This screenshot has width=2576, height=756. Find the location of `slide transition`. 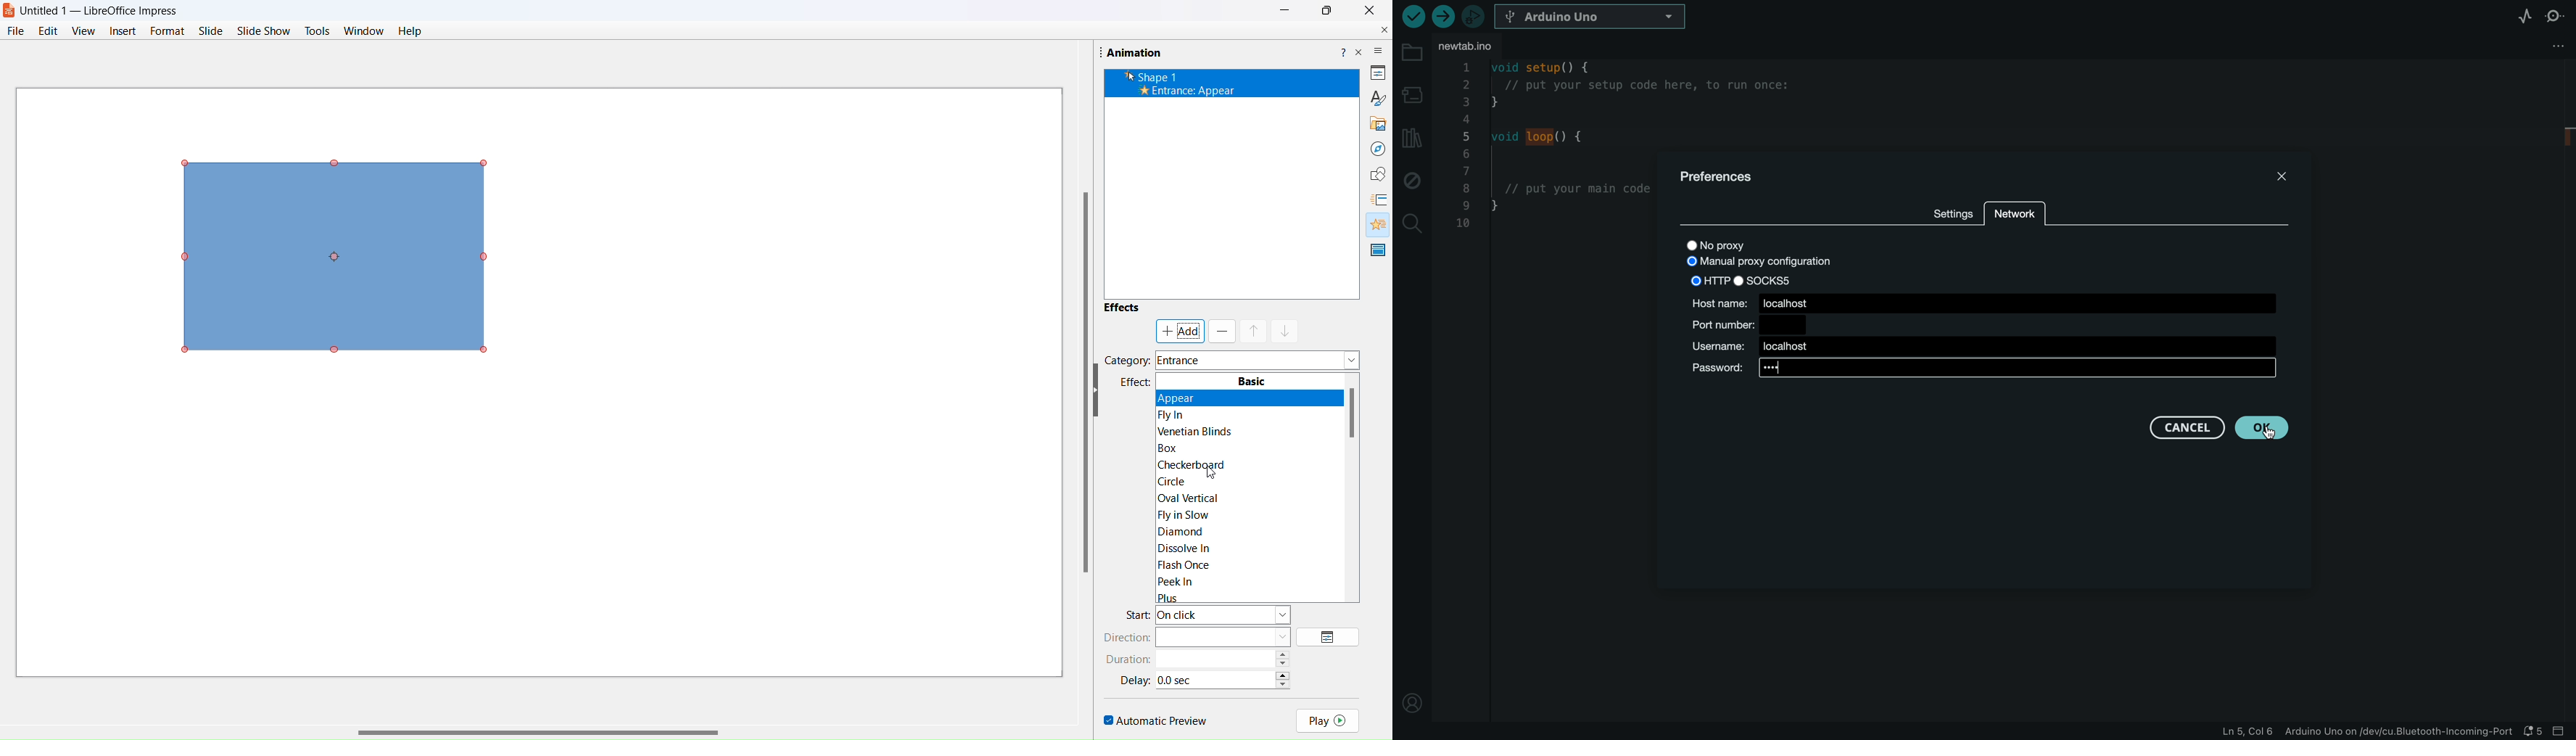

slide transition is located at coordinates (1380, 200).